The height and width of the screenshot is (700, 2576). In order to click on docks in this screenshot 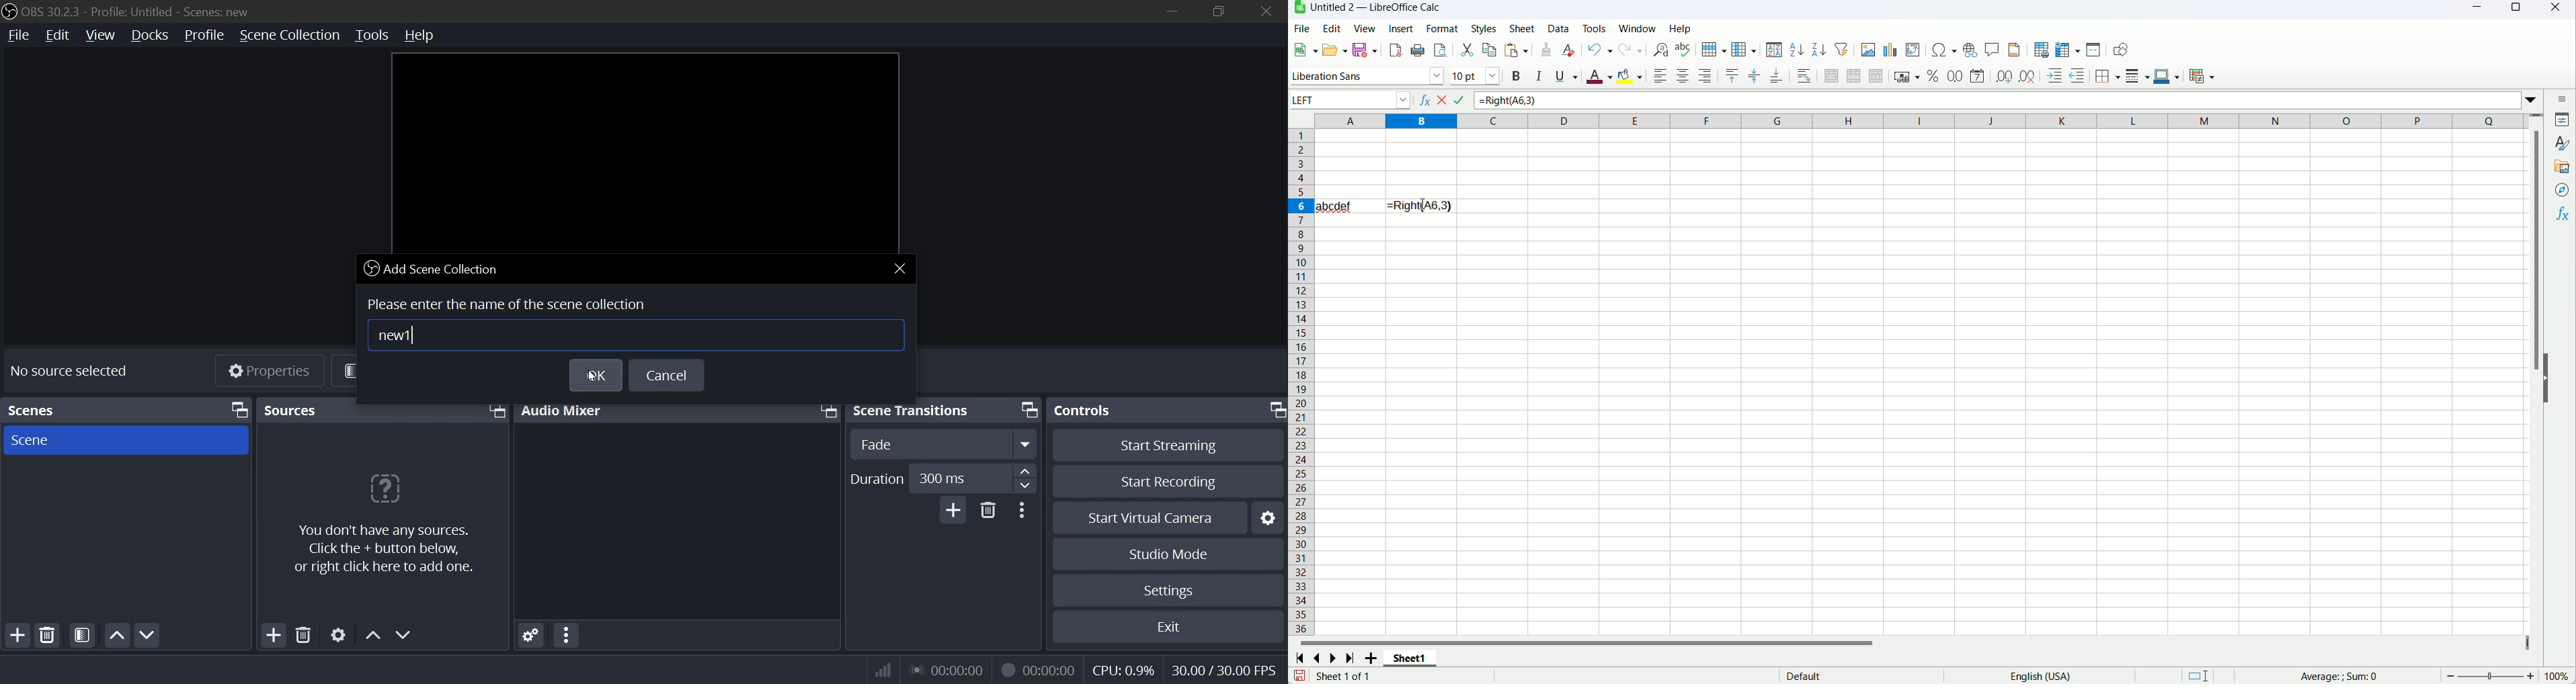, I will do `click(149, 37)`.